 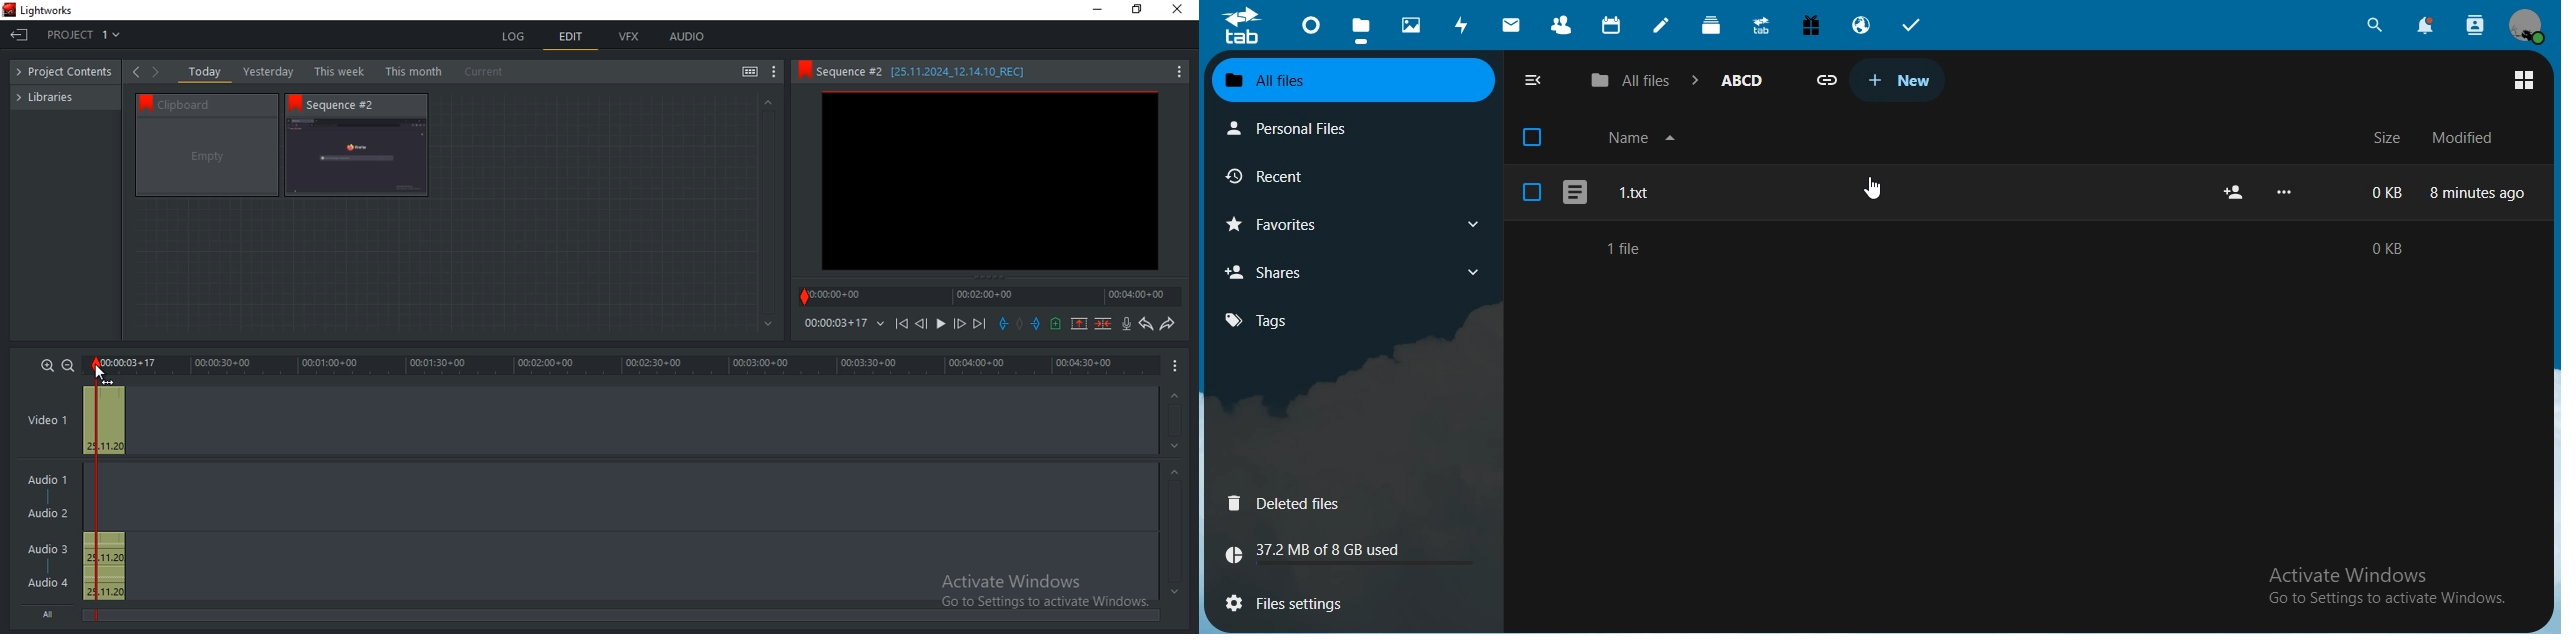 I want to click on email hosting, so click(x=1863, y=27).